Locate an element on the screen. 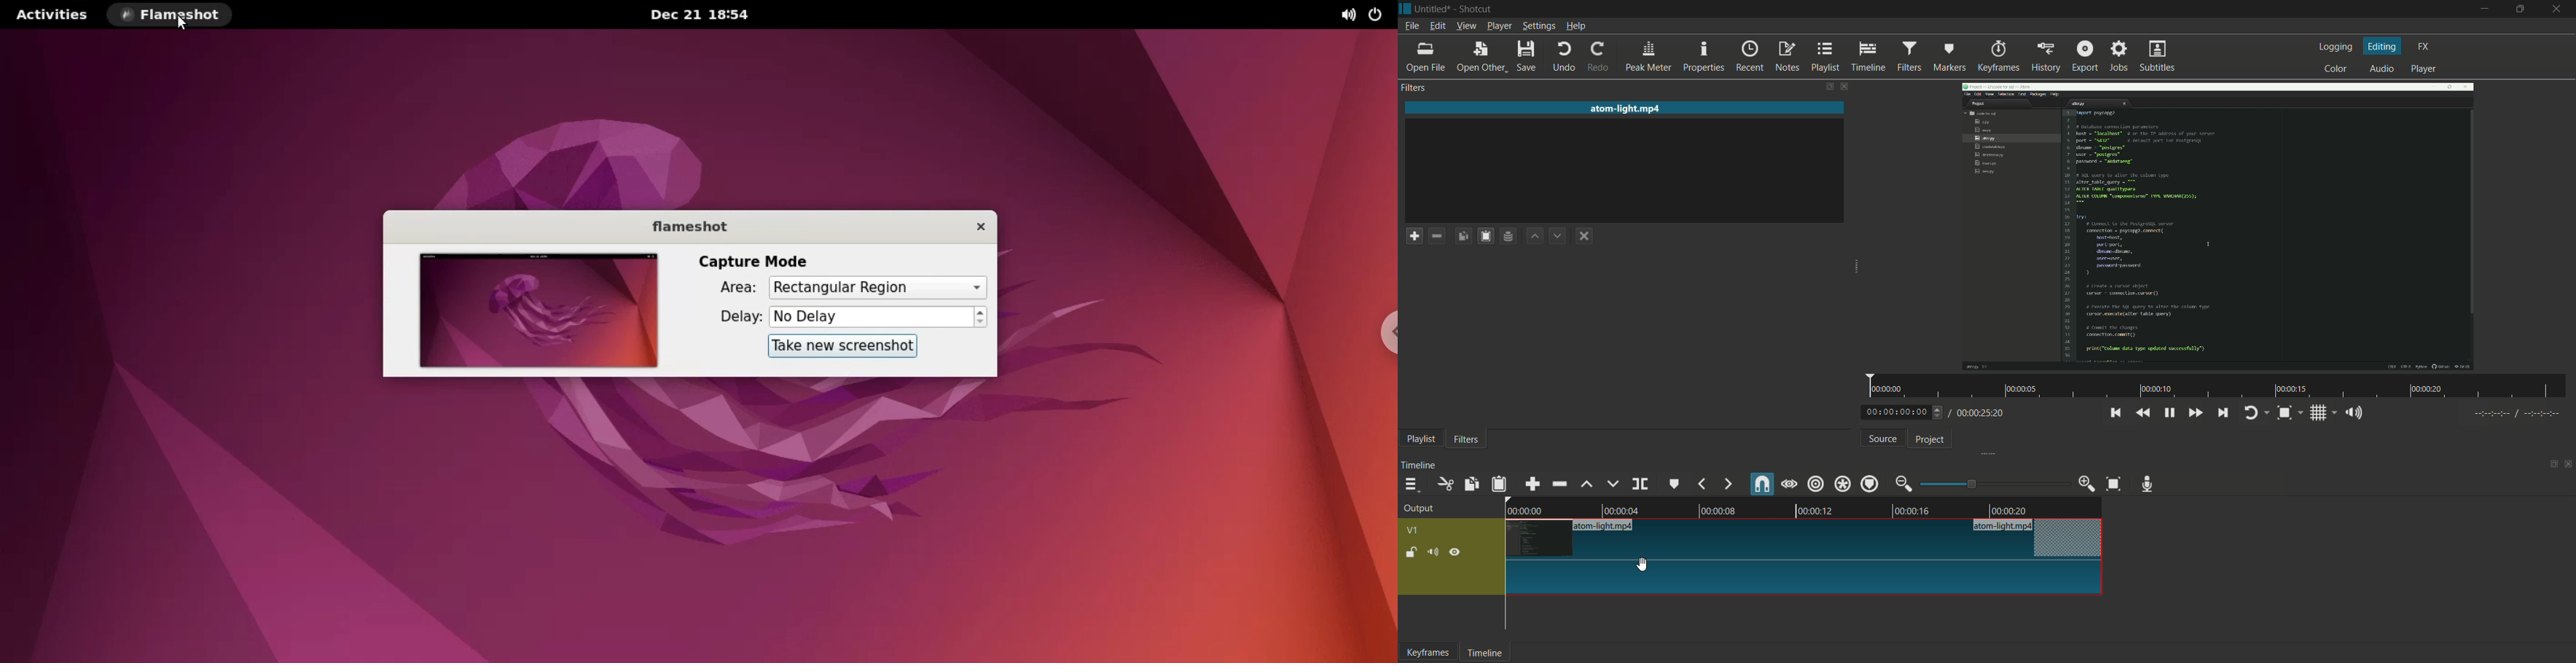 This screenshot has width=2576, height=672. notes is located at coordinates (1788, 57).